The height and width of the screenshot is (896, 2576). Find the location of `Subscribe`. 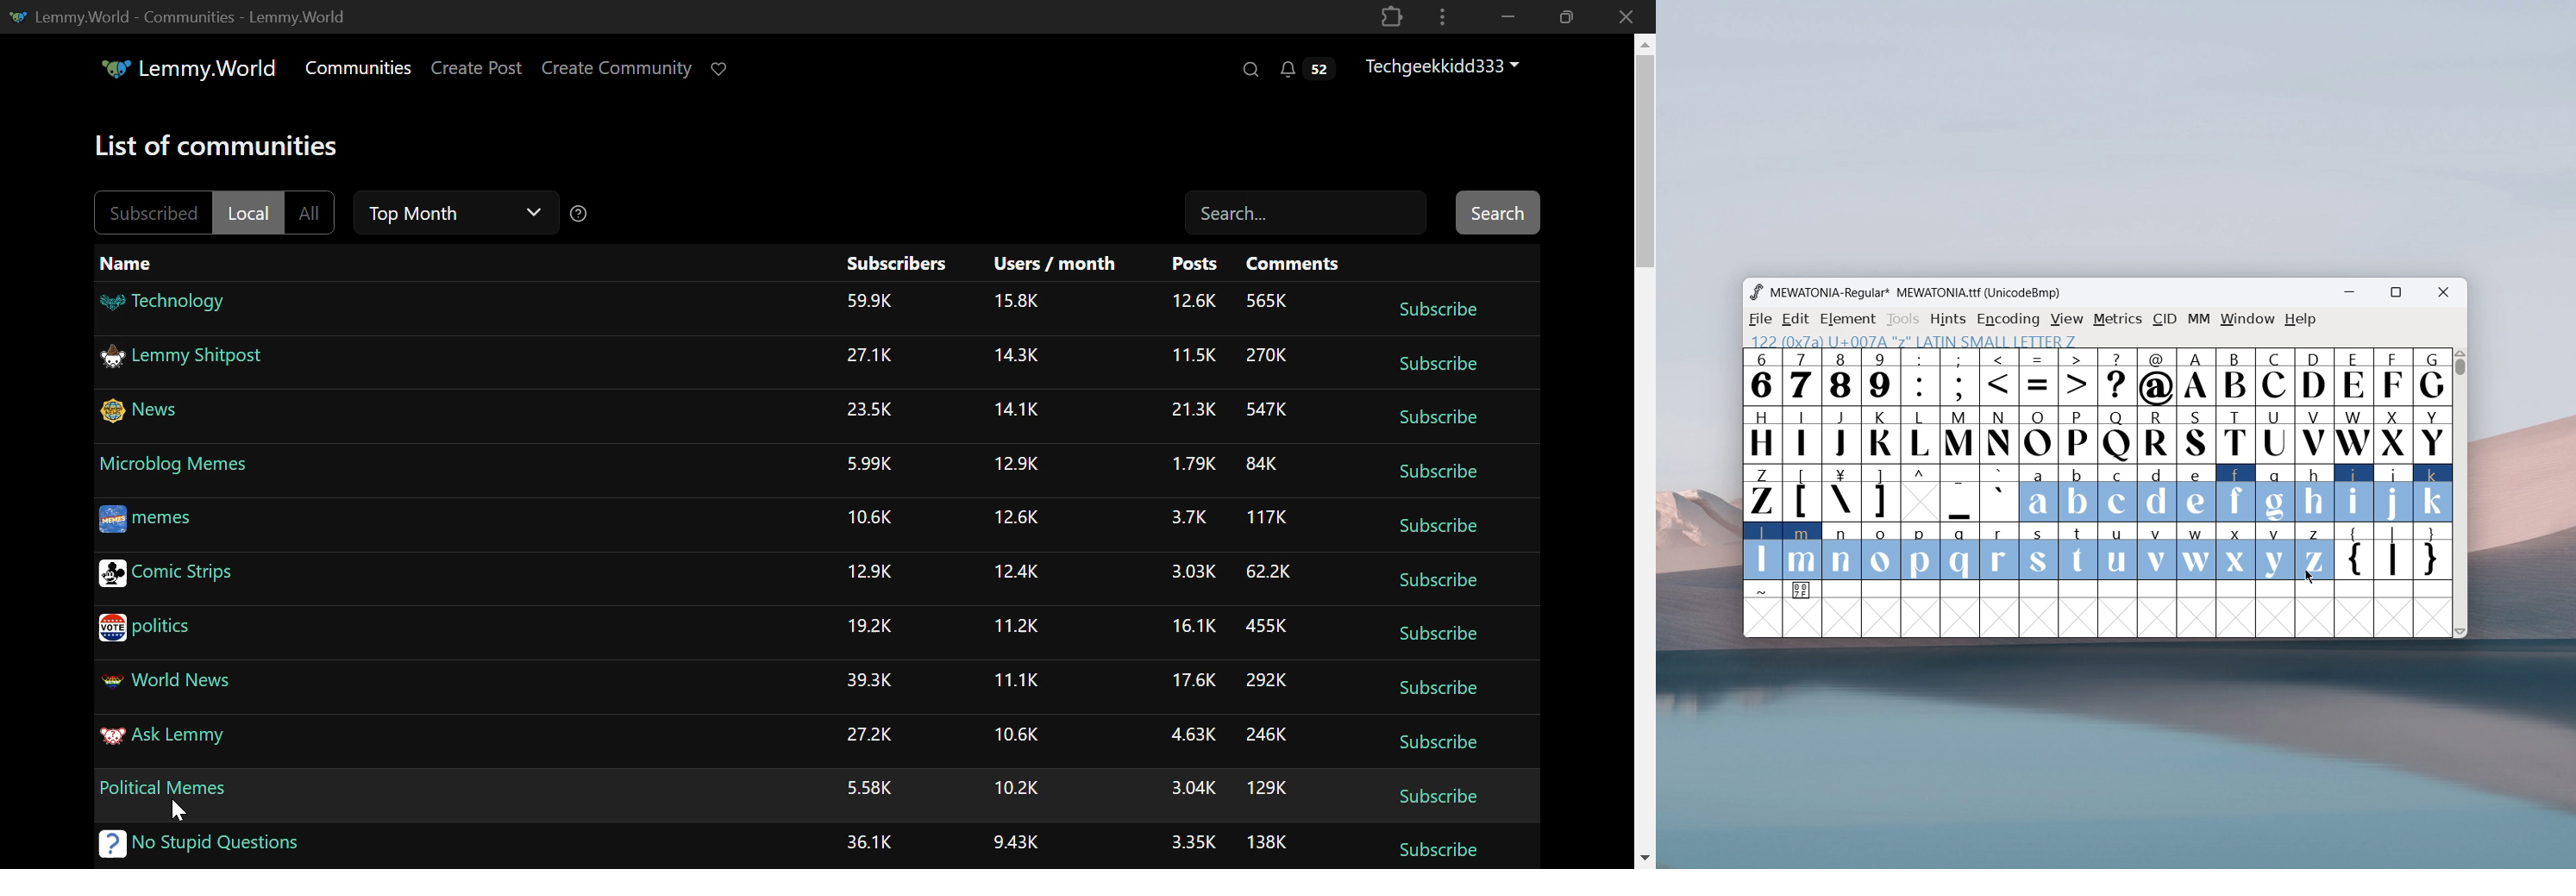

Subscribe is located at coordinates (1438, 691).